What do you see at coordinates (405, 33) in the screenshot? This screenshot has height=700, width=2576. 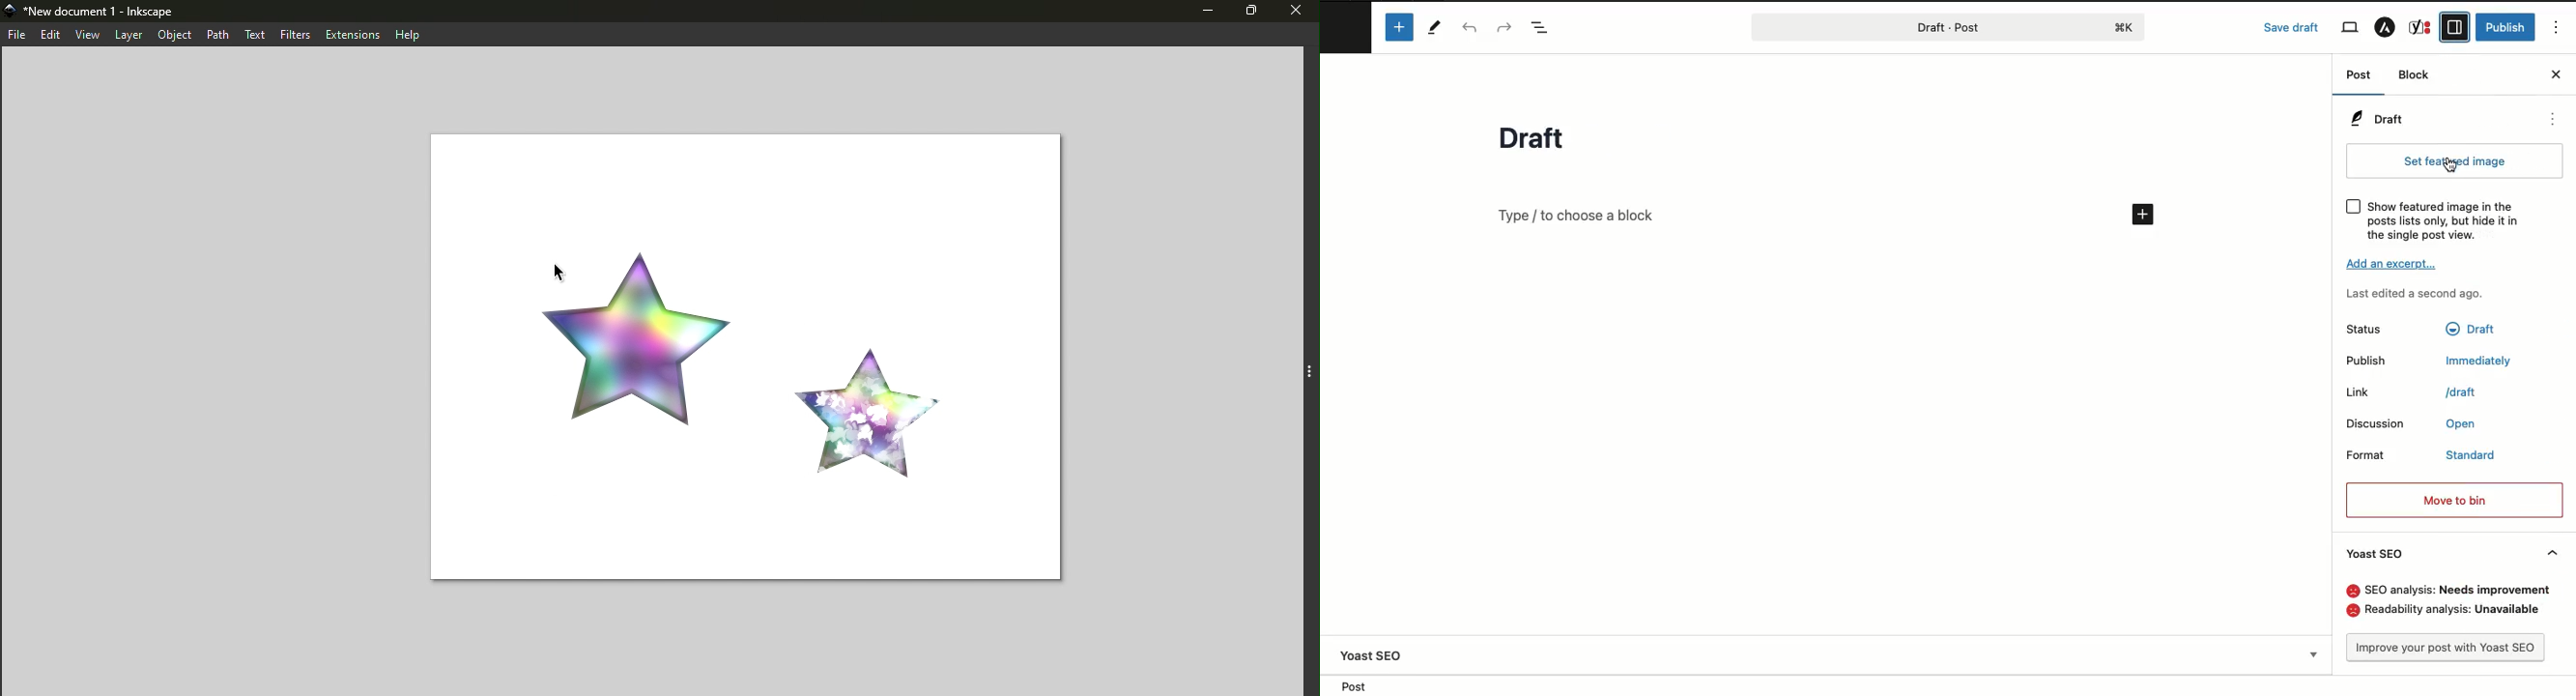 I see `help` at bounding box center [405, 33].